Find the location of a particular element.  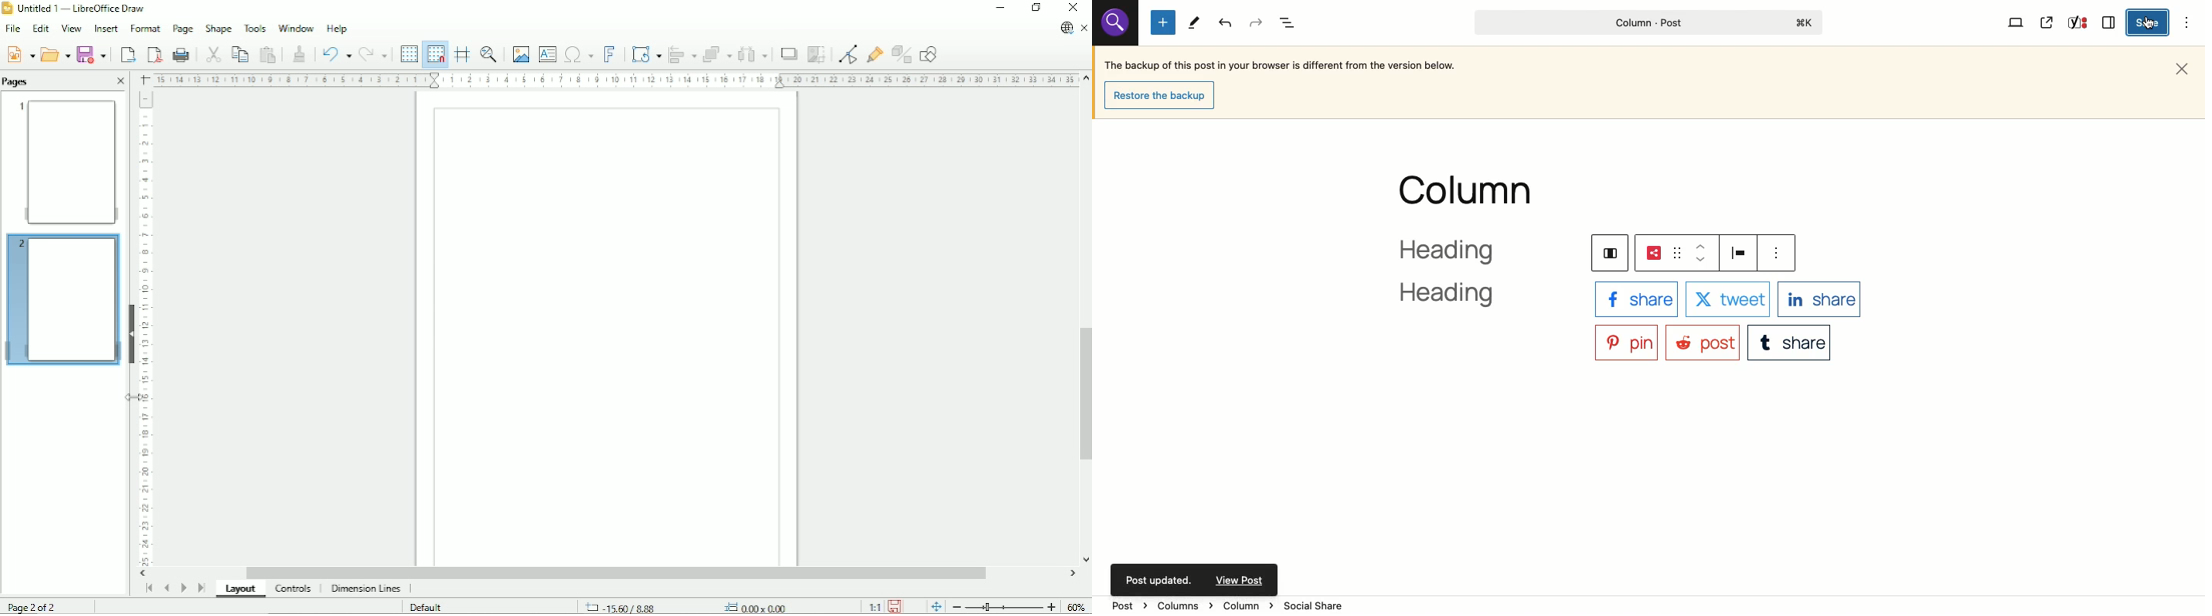

Restore down is located at coordinates (1036, 8).